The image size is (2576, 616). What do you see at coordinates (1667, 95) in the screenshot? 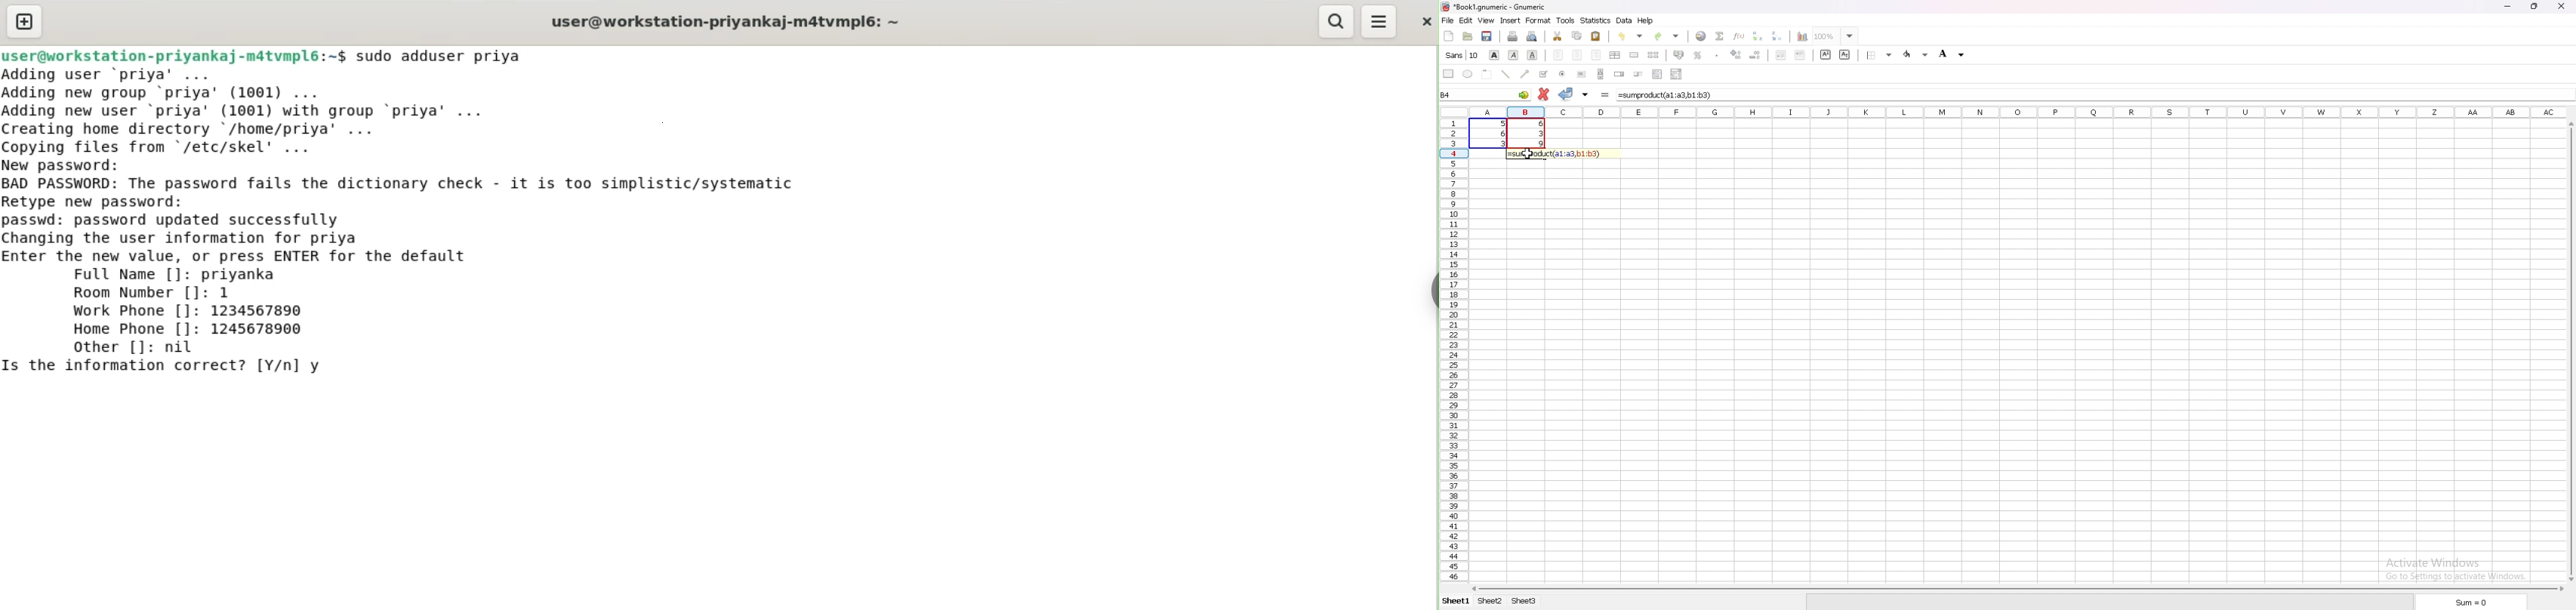
I see `input` at bounding box center [1667, 95].